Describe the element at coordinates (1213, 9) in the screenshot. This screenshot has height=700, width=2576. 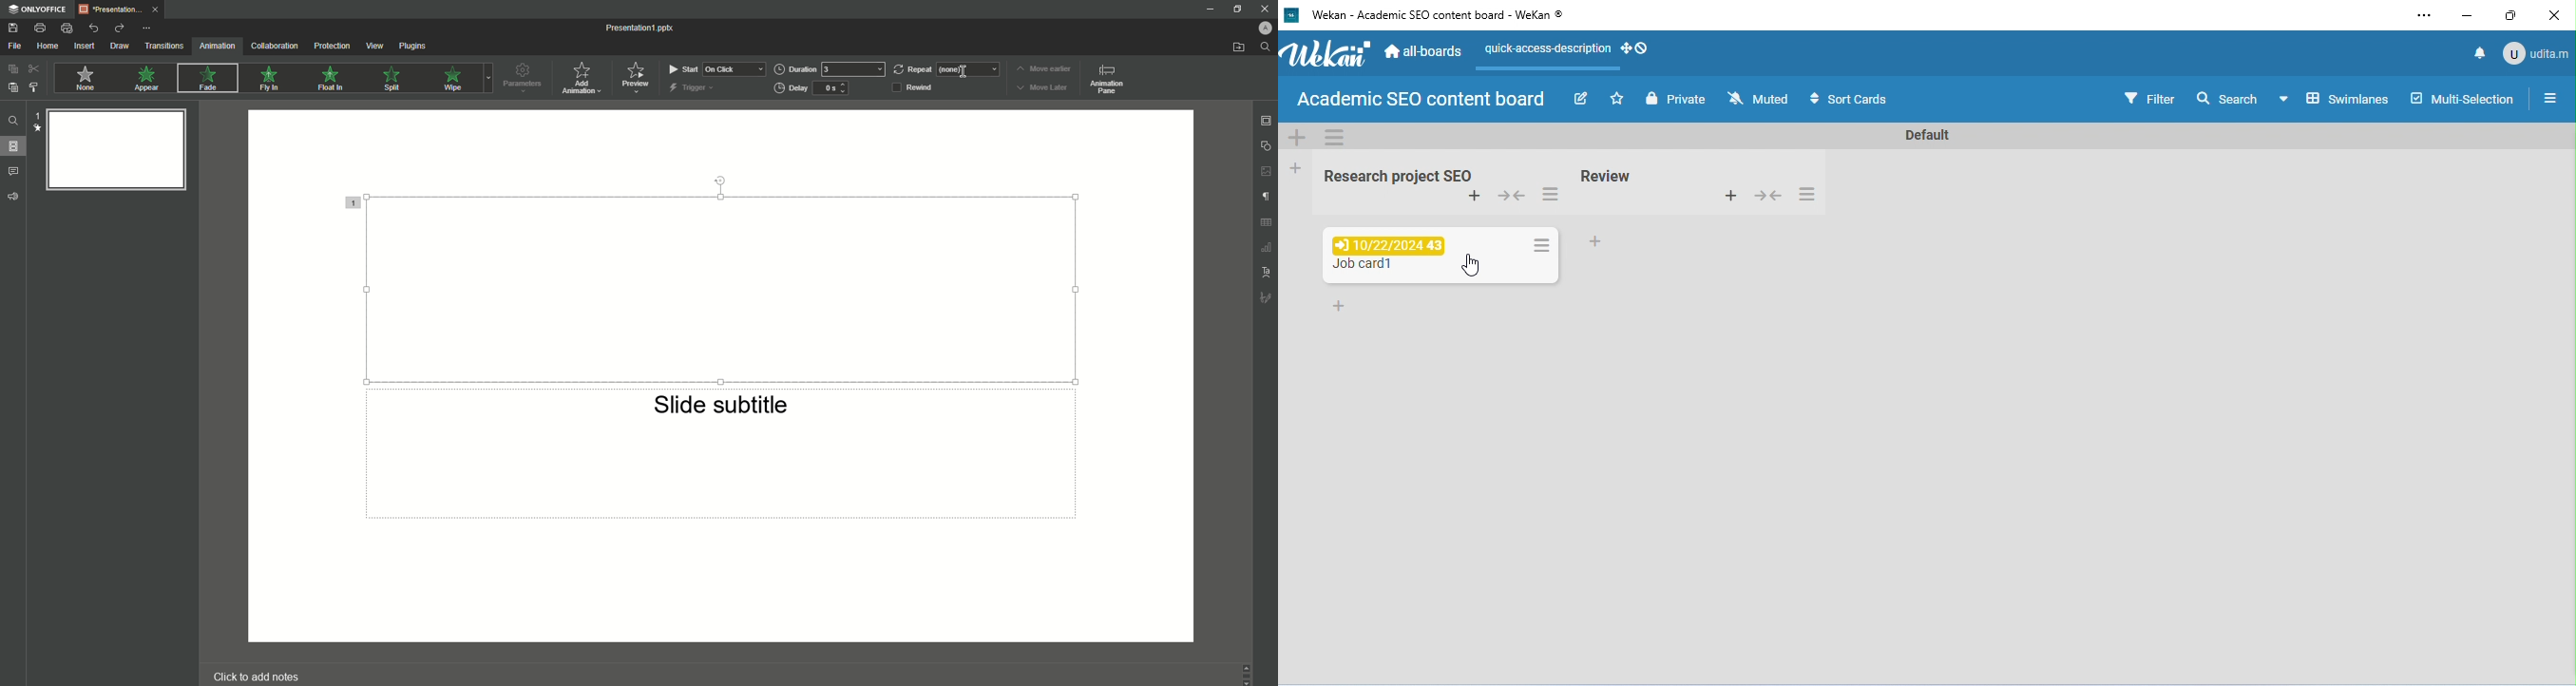
I see `Minimize` at that location.